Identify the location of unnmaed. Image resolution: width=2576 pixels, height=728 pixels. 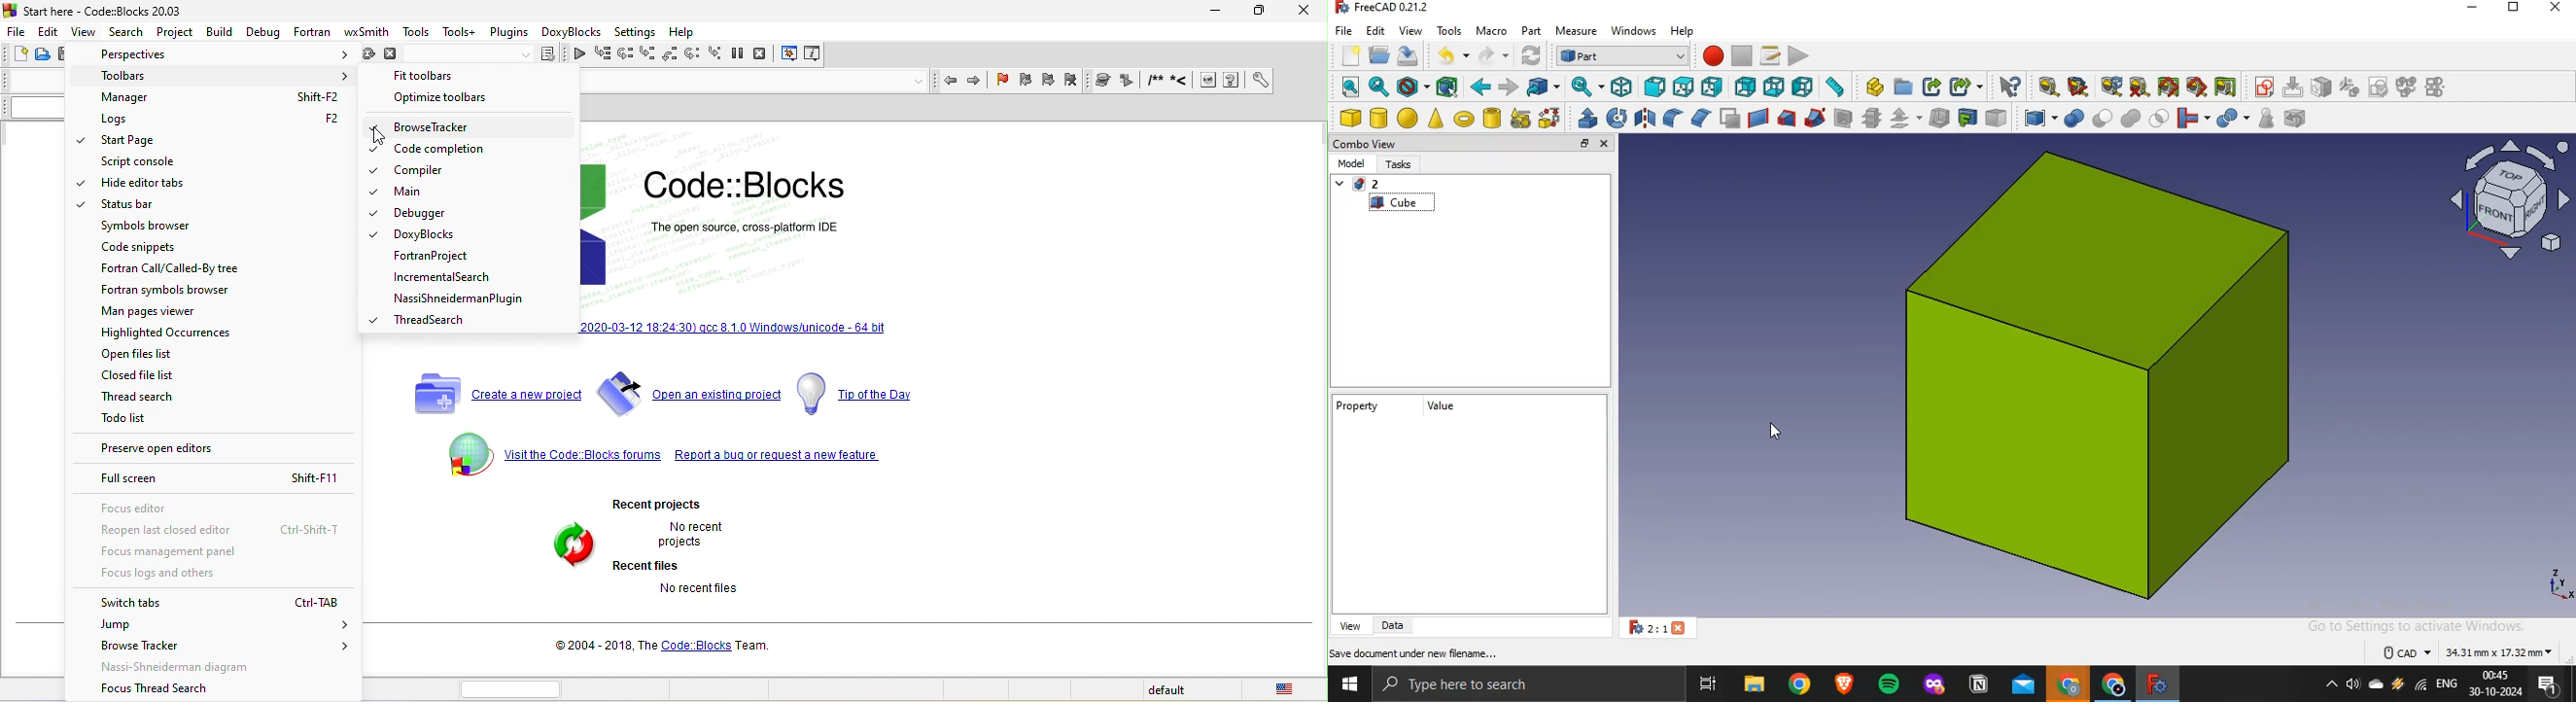
(1397, 185).